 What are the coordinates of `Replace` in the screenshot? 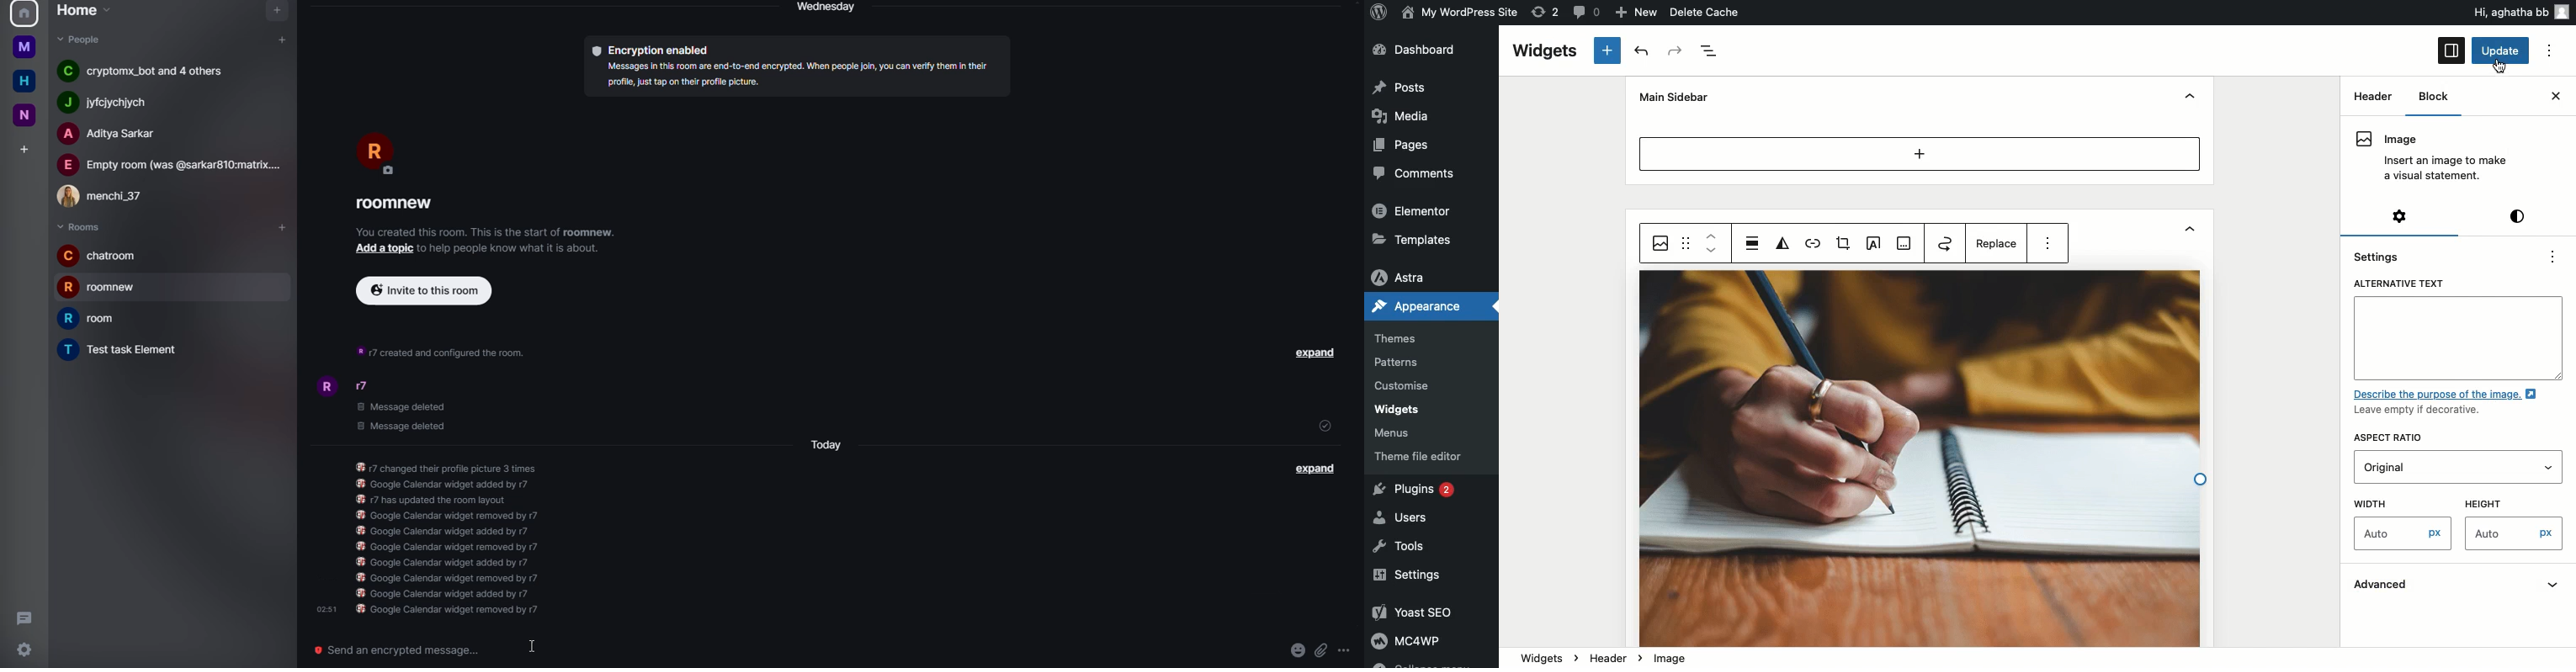 It's located at (1999, 247).